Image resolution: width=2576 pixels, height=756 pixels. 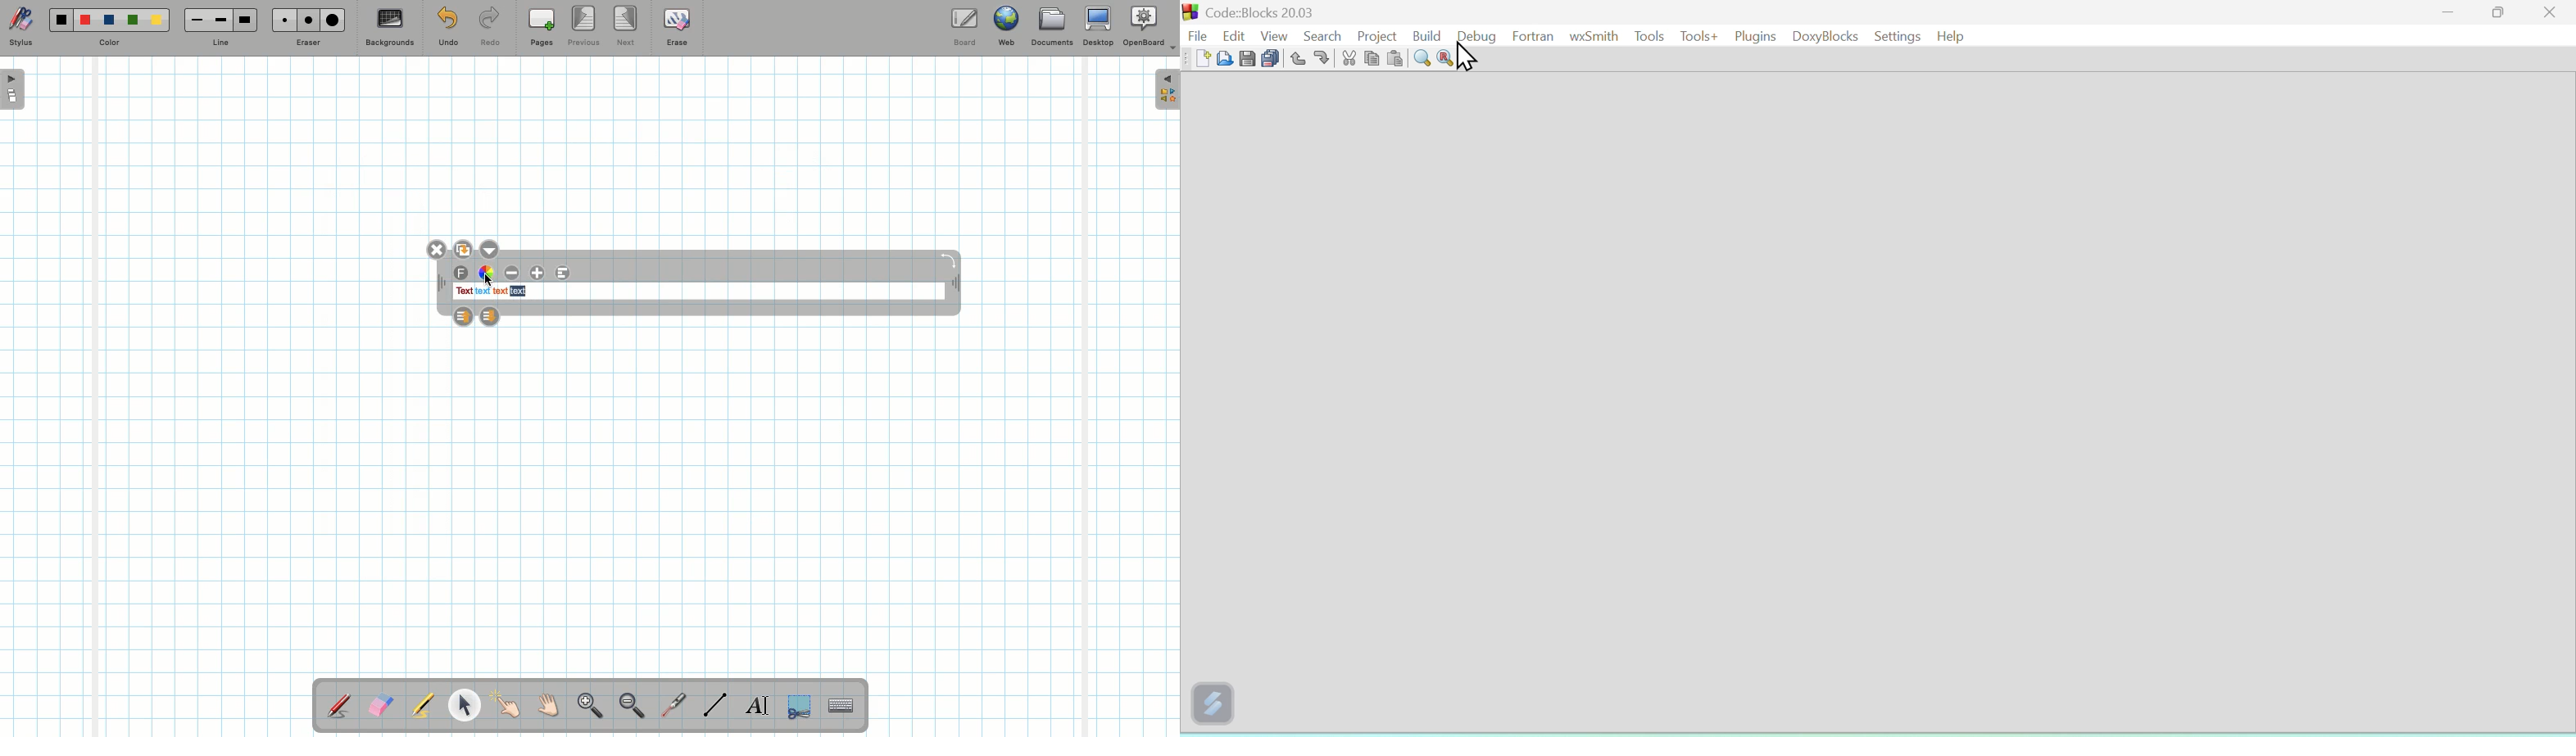 What do you see at coordinates (462, 274) in the screenshot?
I see `Font` at bounding box center [462, 274].